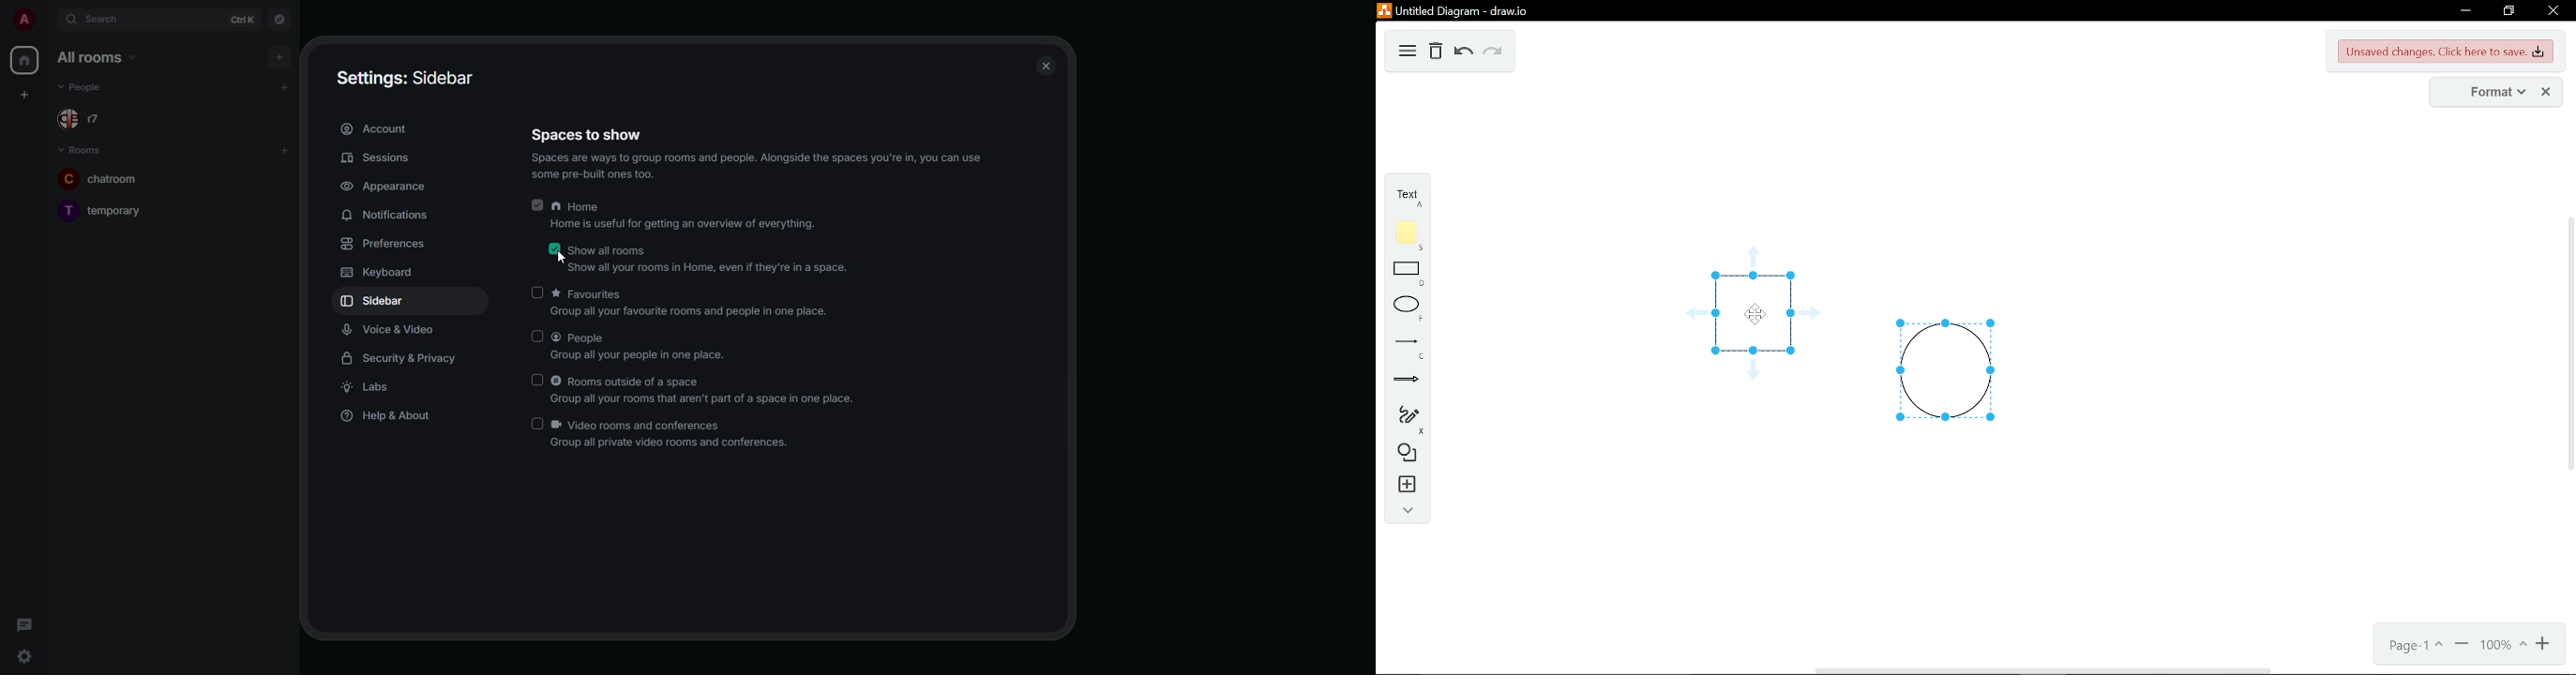 Image resolution: width=2576 pixels, height=700 pixels. What do you see at coordinates (1465, 52) in the screenshot?
I see `undo` at bounding box center [1465, 52].